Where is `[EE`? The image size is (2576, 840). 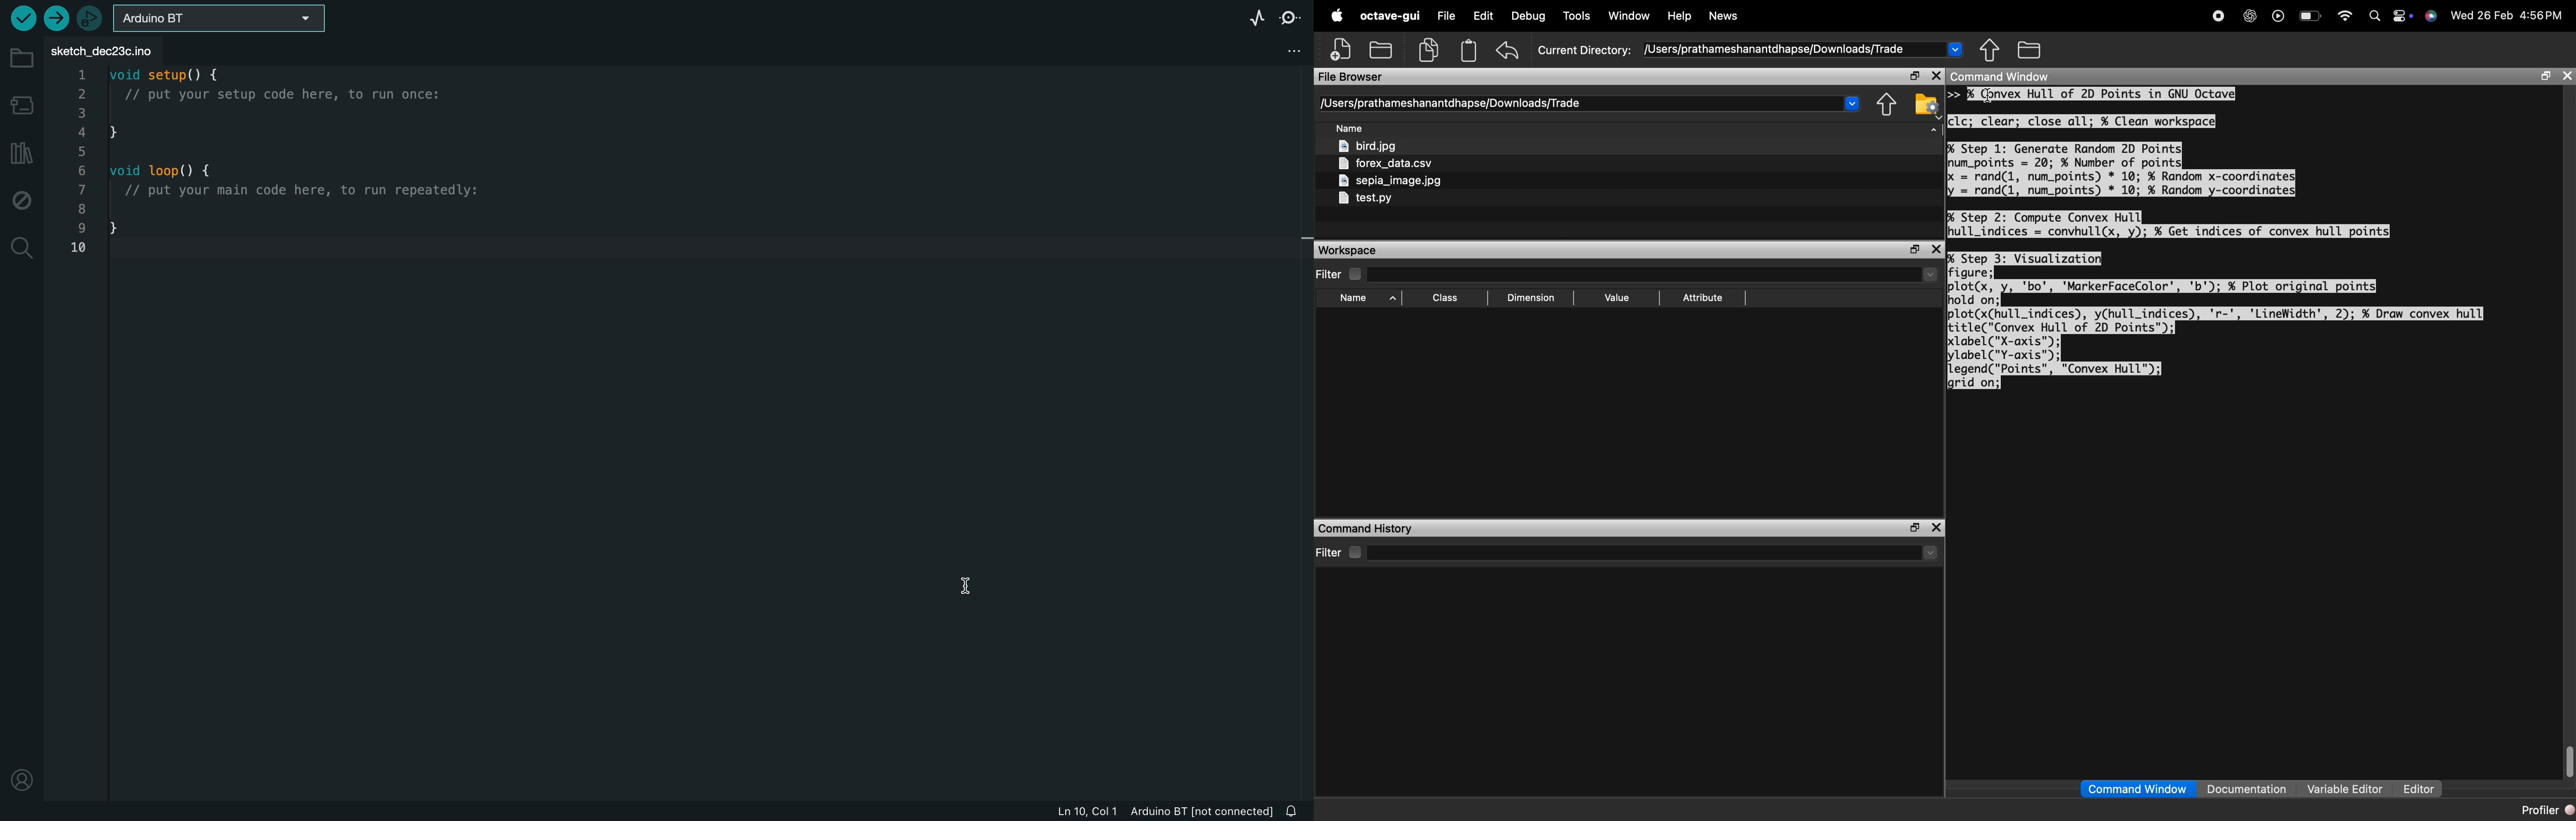 [EE is located at coordinates (1445, 297).